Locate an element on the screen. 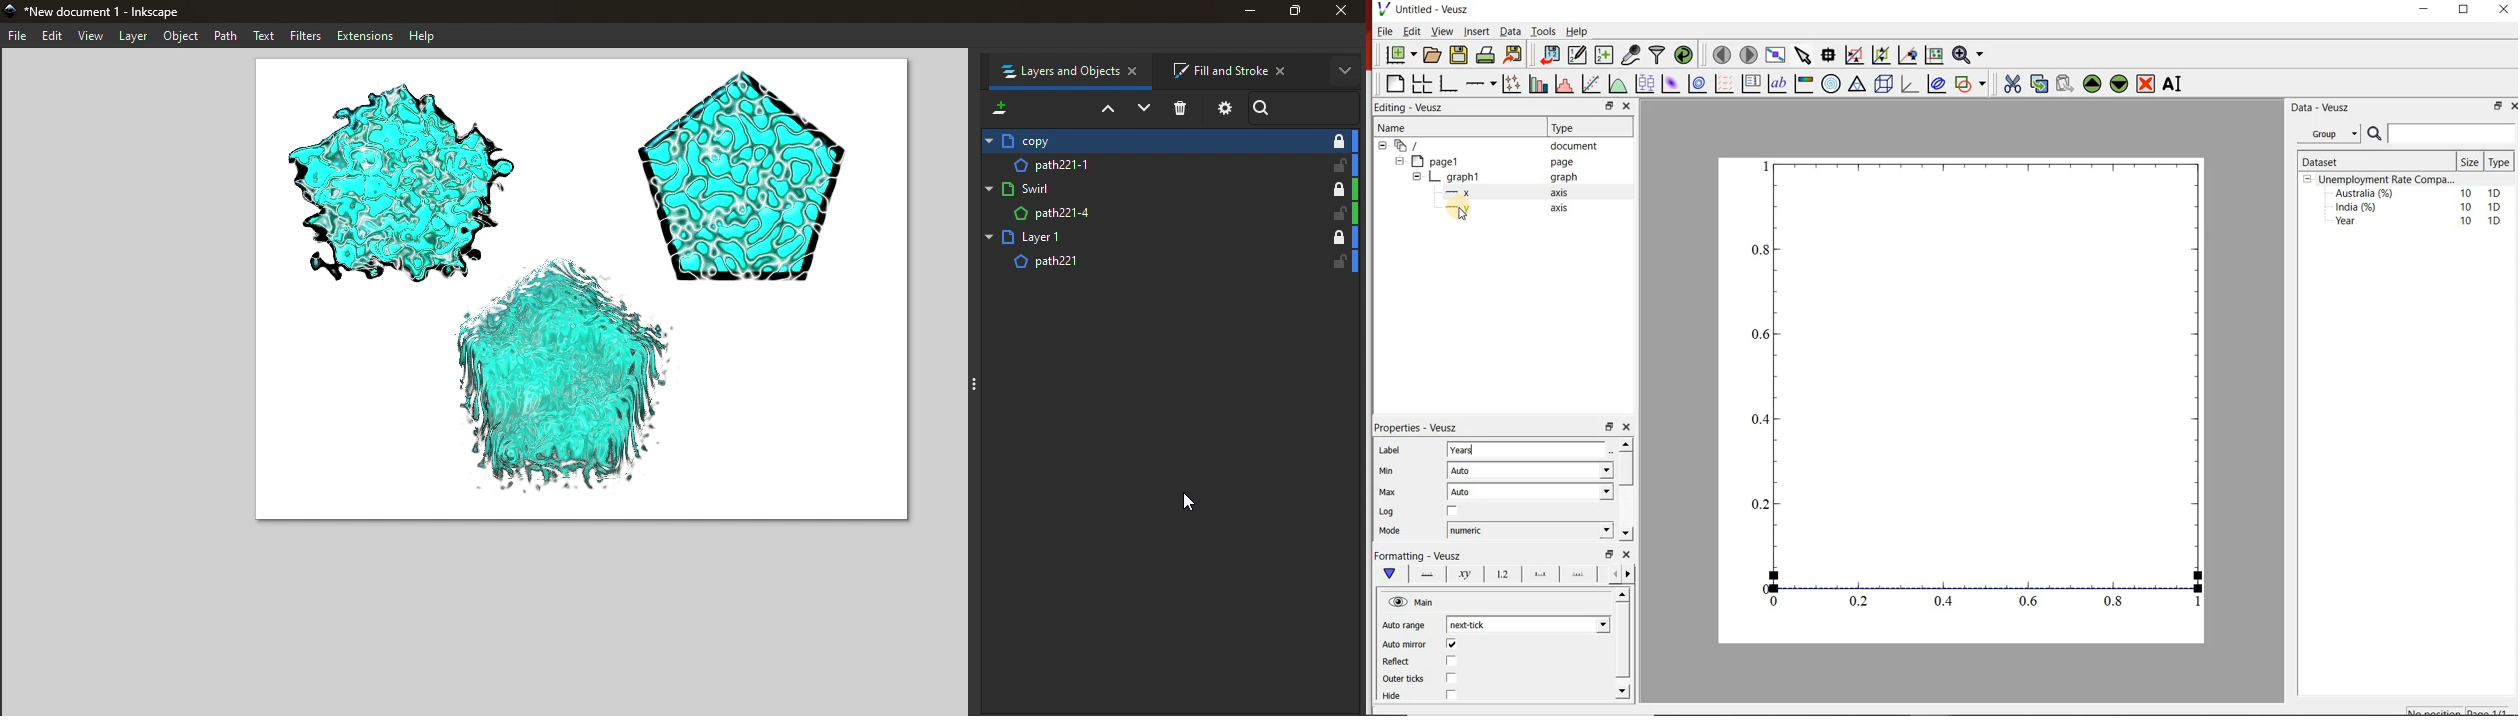 Image resolution: width=2520 pixels, height=728 pixels. Text is located at coordinates (262, 36).